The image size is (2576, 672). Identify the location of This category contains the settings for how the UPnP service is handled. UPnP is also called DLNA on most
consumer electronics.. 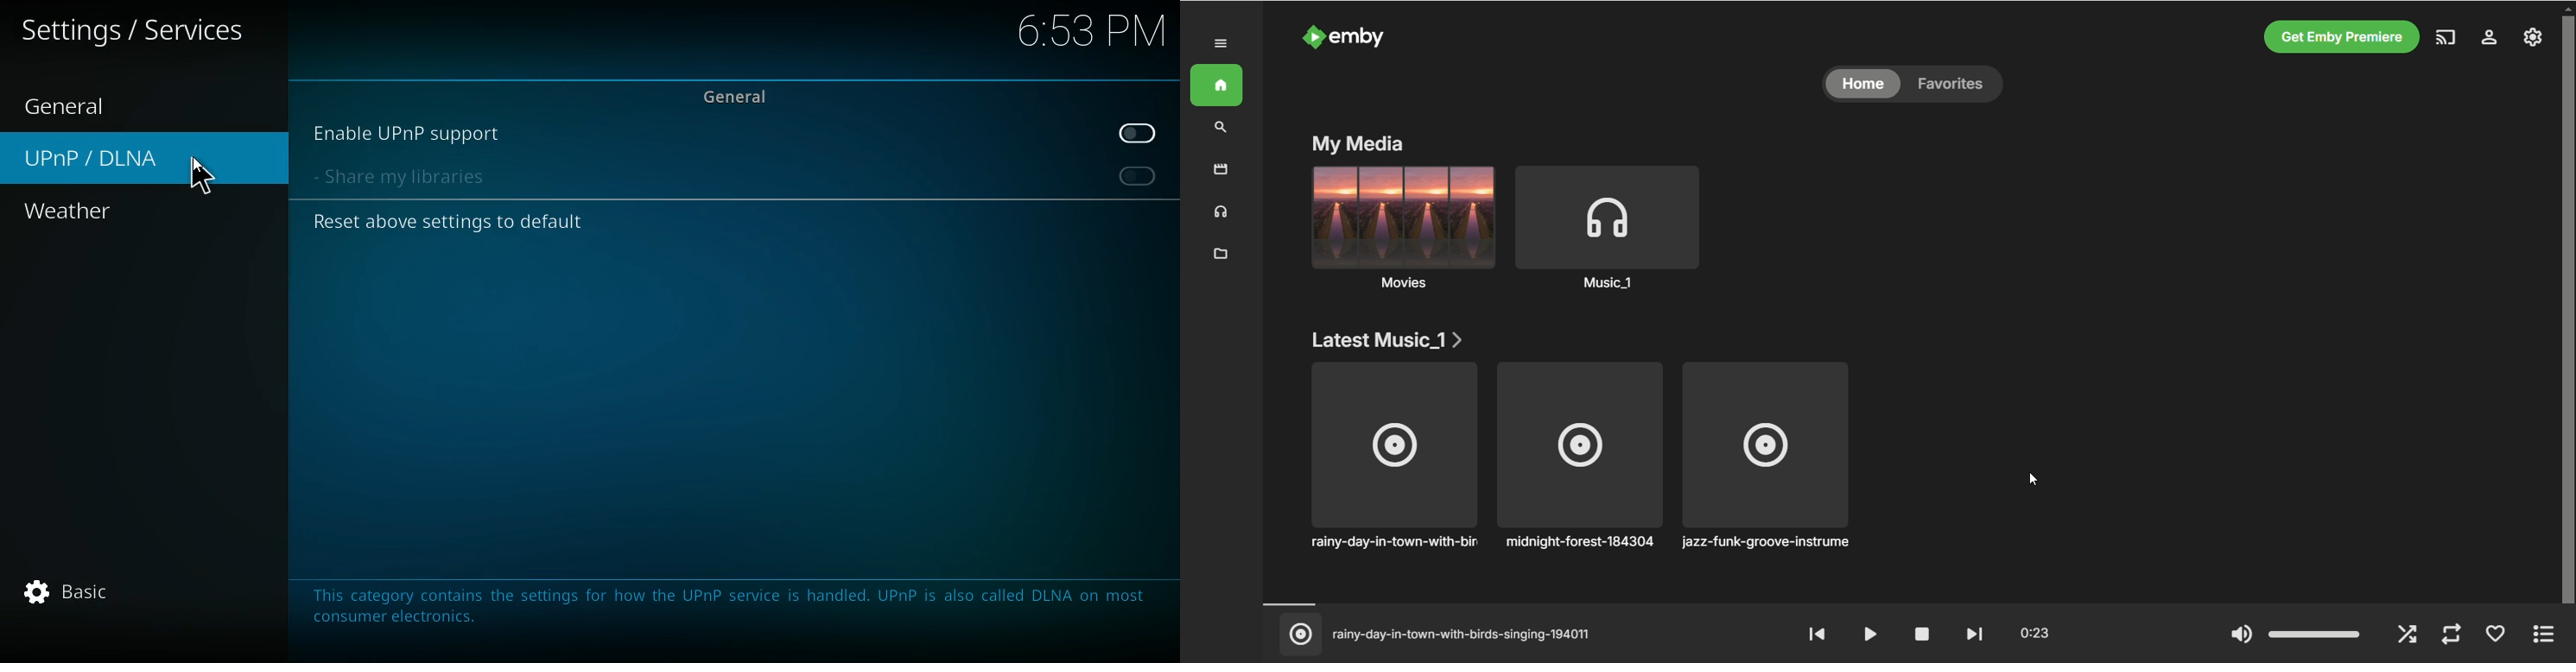
(726, 605).